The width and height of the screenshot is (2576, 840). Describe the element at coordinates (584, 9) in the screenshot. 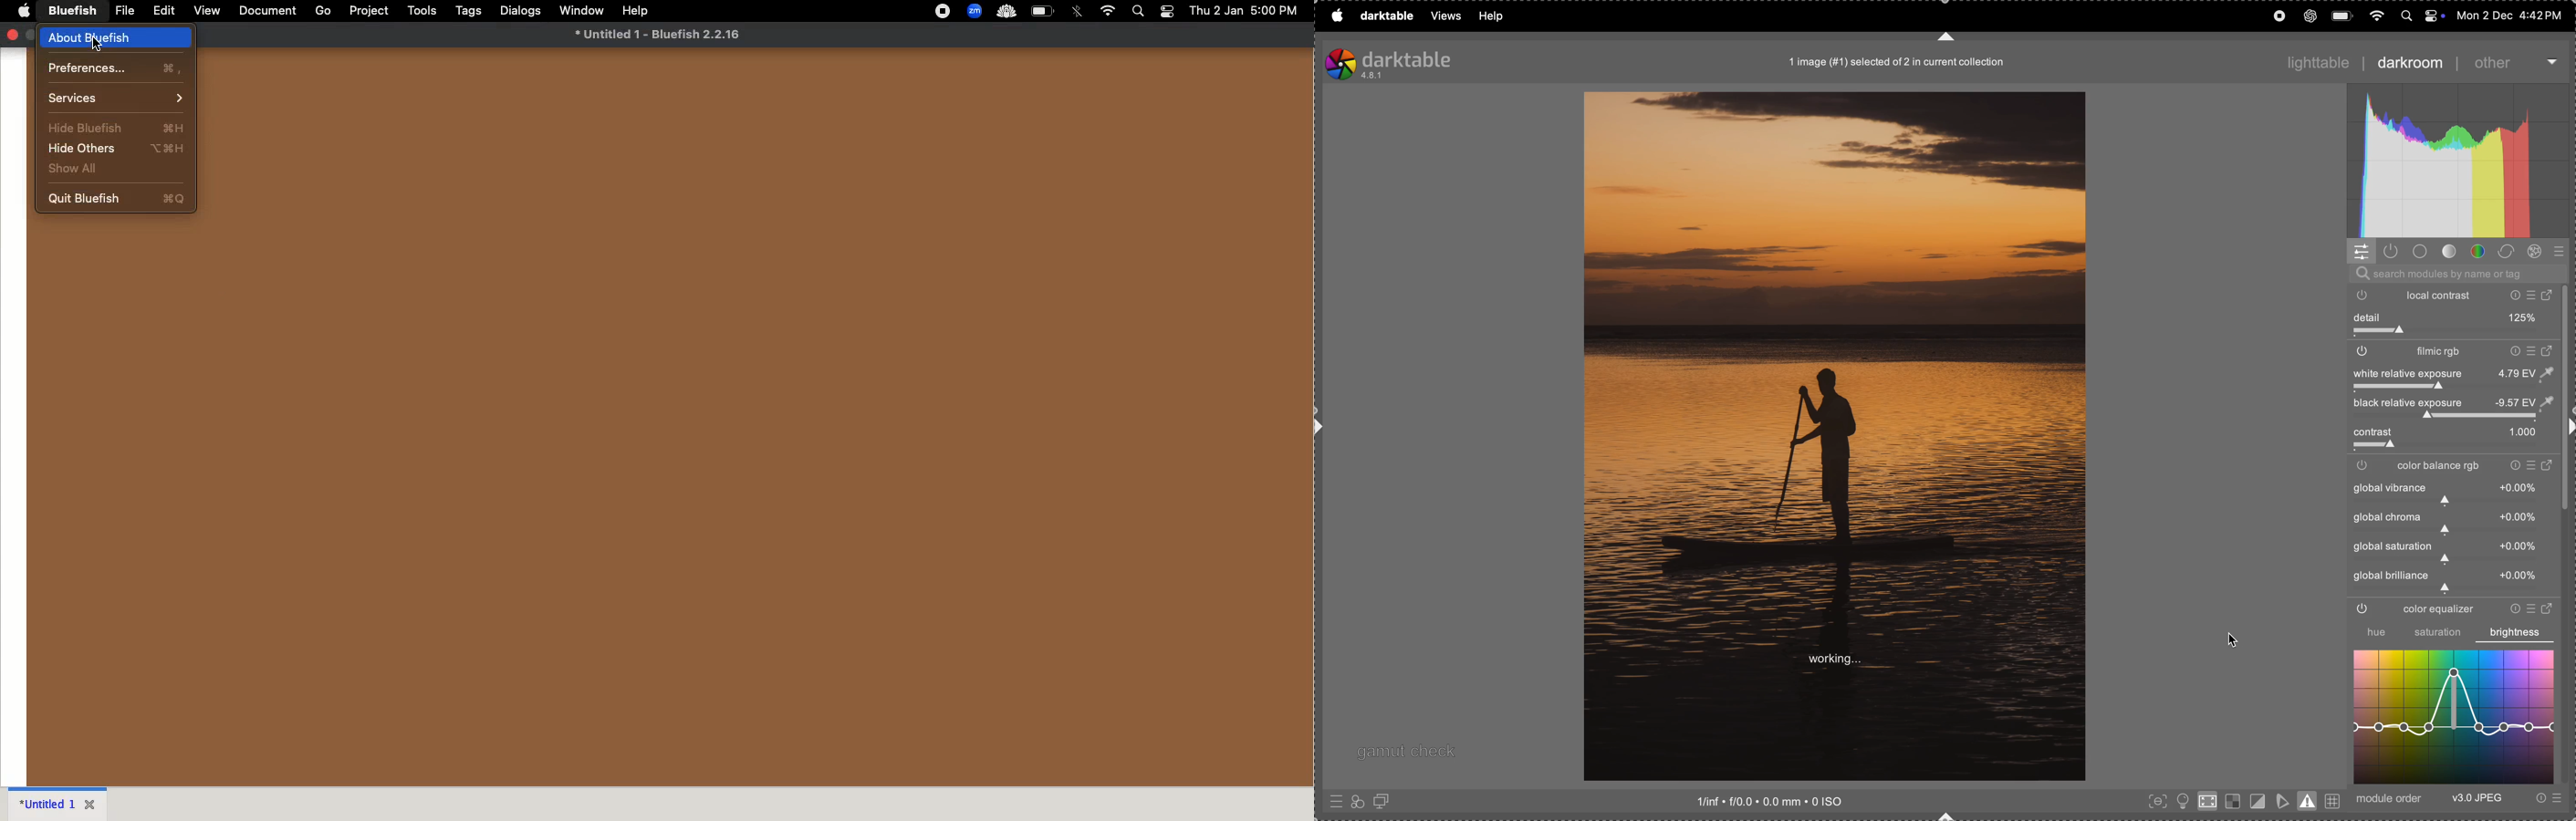

I see `window` at that location.